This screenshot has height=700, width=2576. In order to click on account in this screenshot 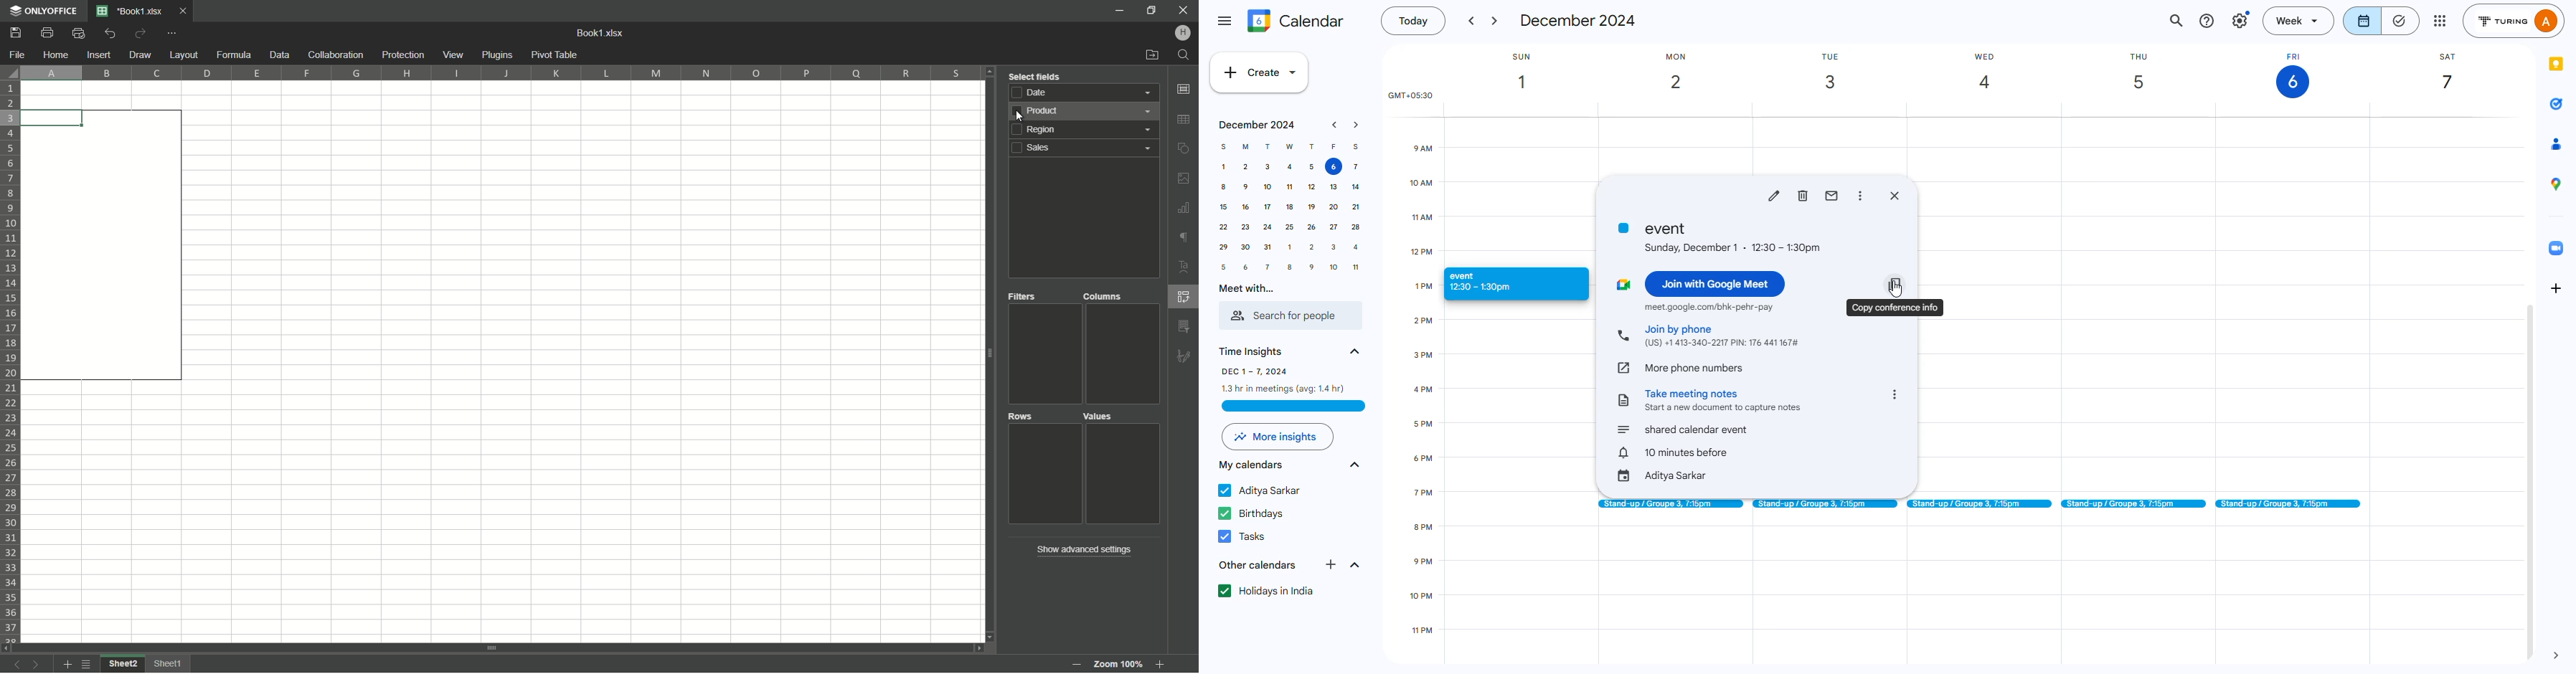, I will do `click(2516, 21)`.